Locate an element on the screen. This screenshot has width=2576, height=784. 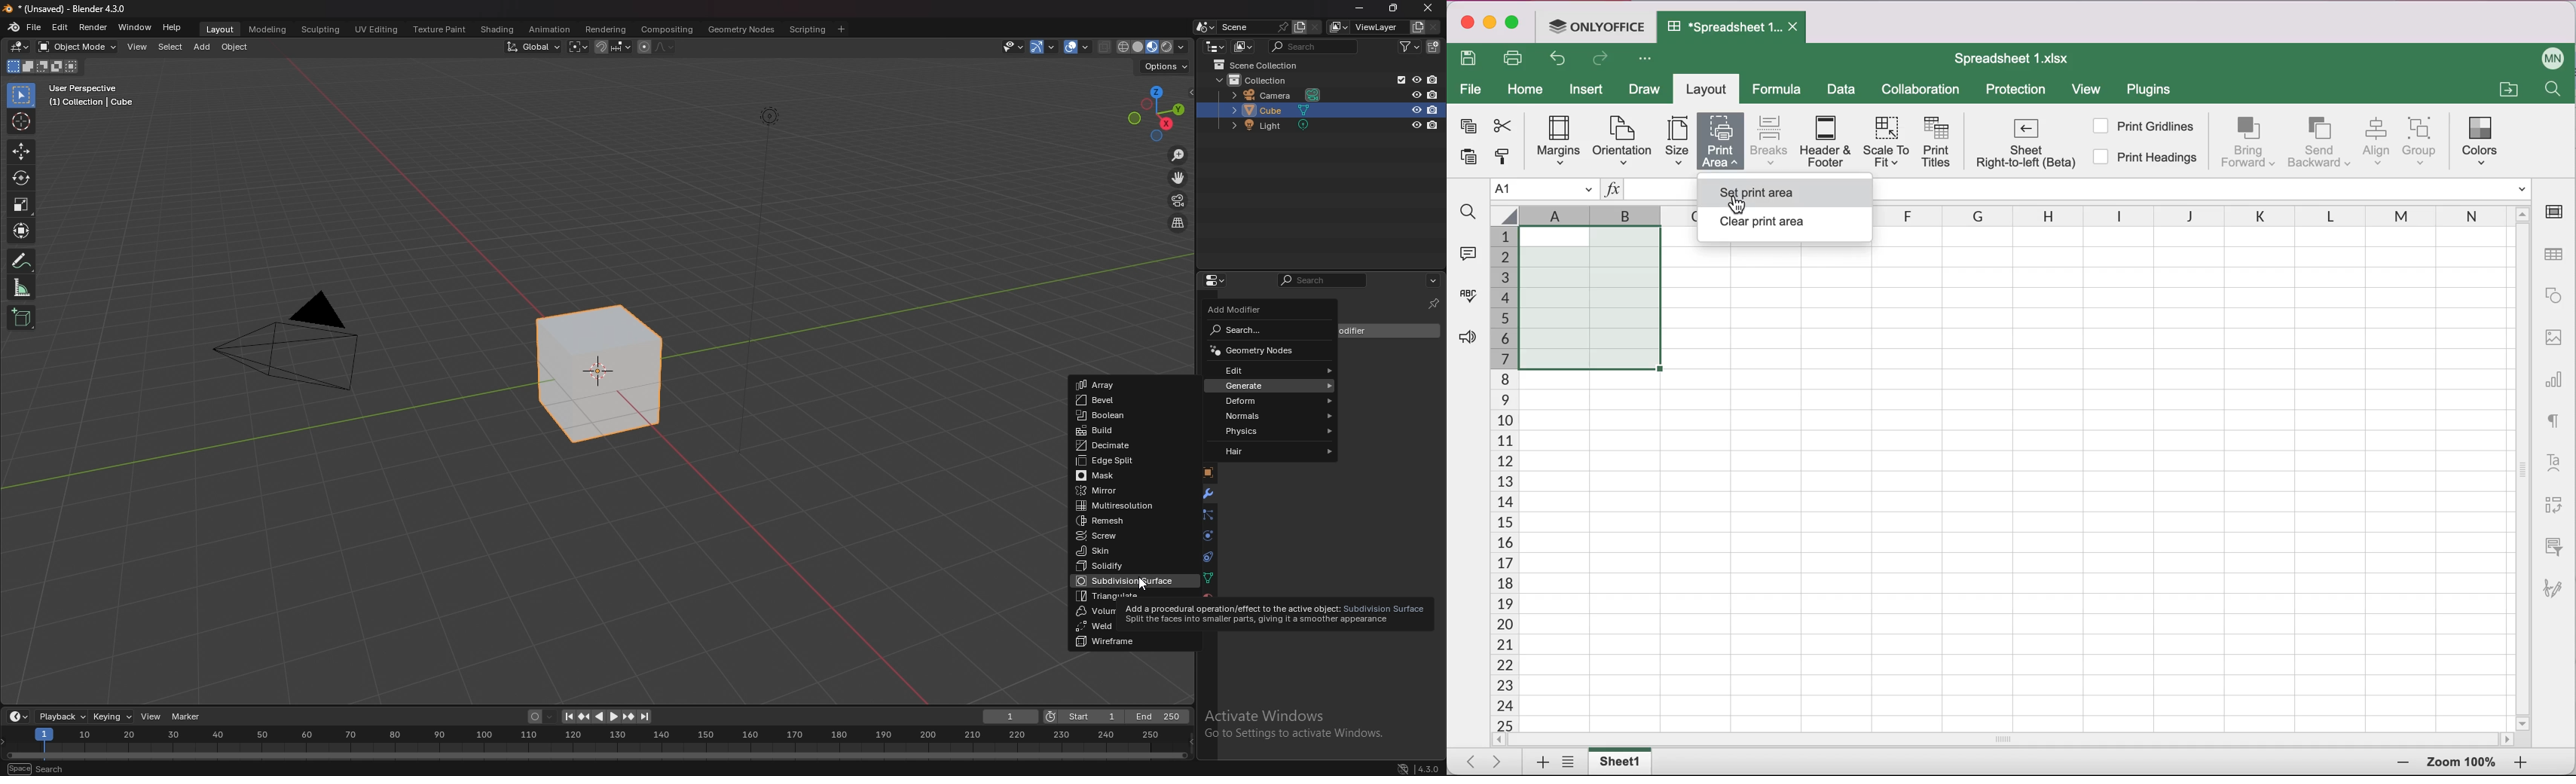
viewport shading is located at coordinates (1153, 46).